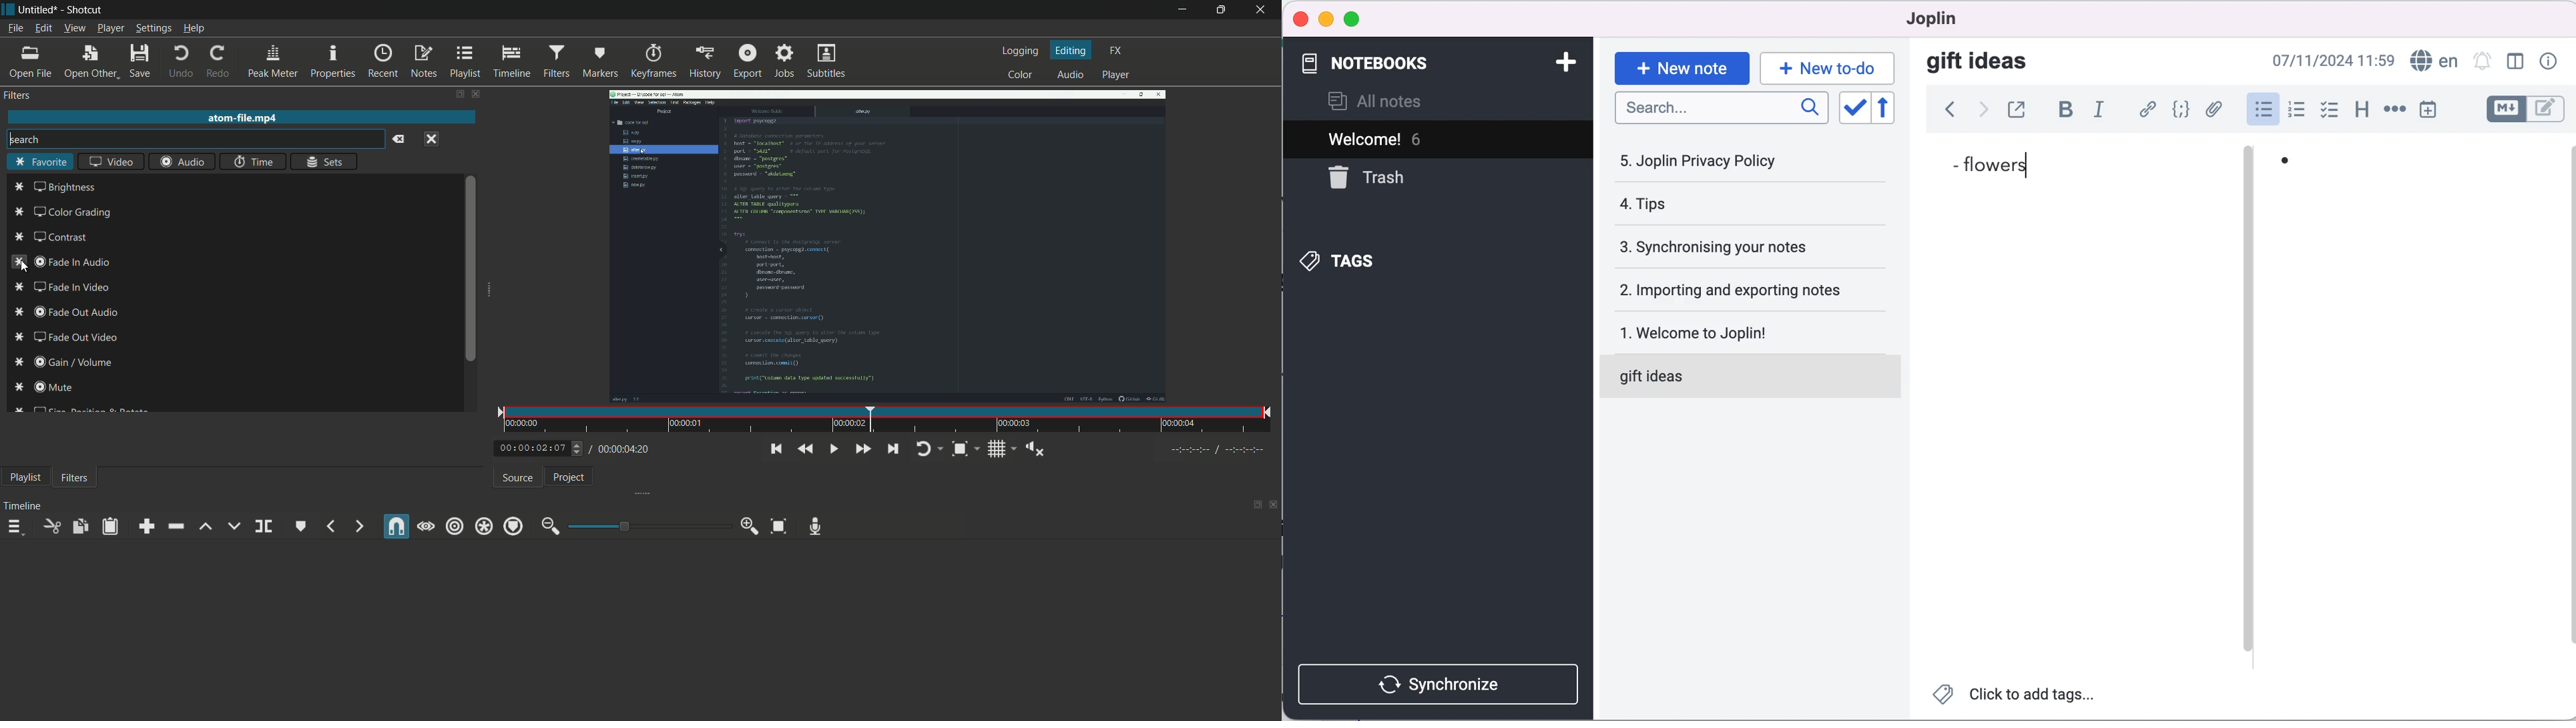  Describe the element at coordinates (1182, 10) in the screenshot. I see `minimize` at that location.